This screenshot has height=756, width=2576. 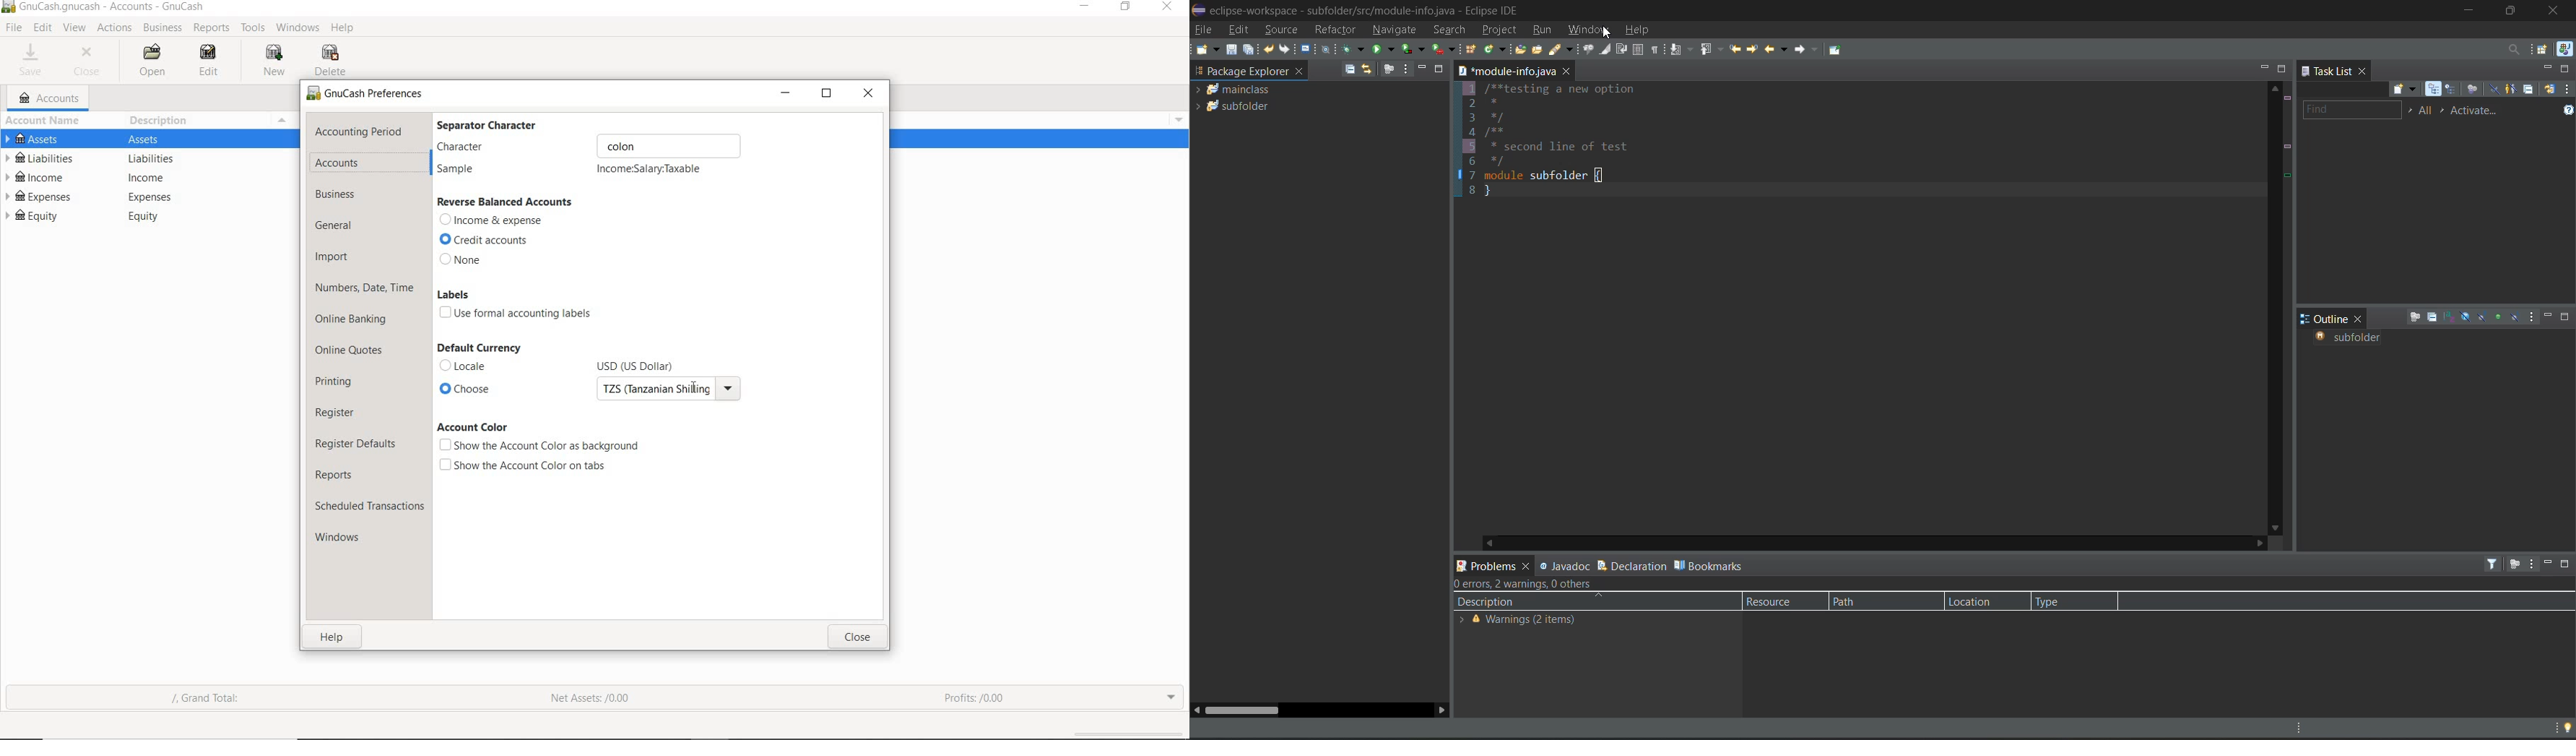 What do you see at coordinates (1287, 50) in the screenshot?
I see `redo` at bounding box center [1287, 50].